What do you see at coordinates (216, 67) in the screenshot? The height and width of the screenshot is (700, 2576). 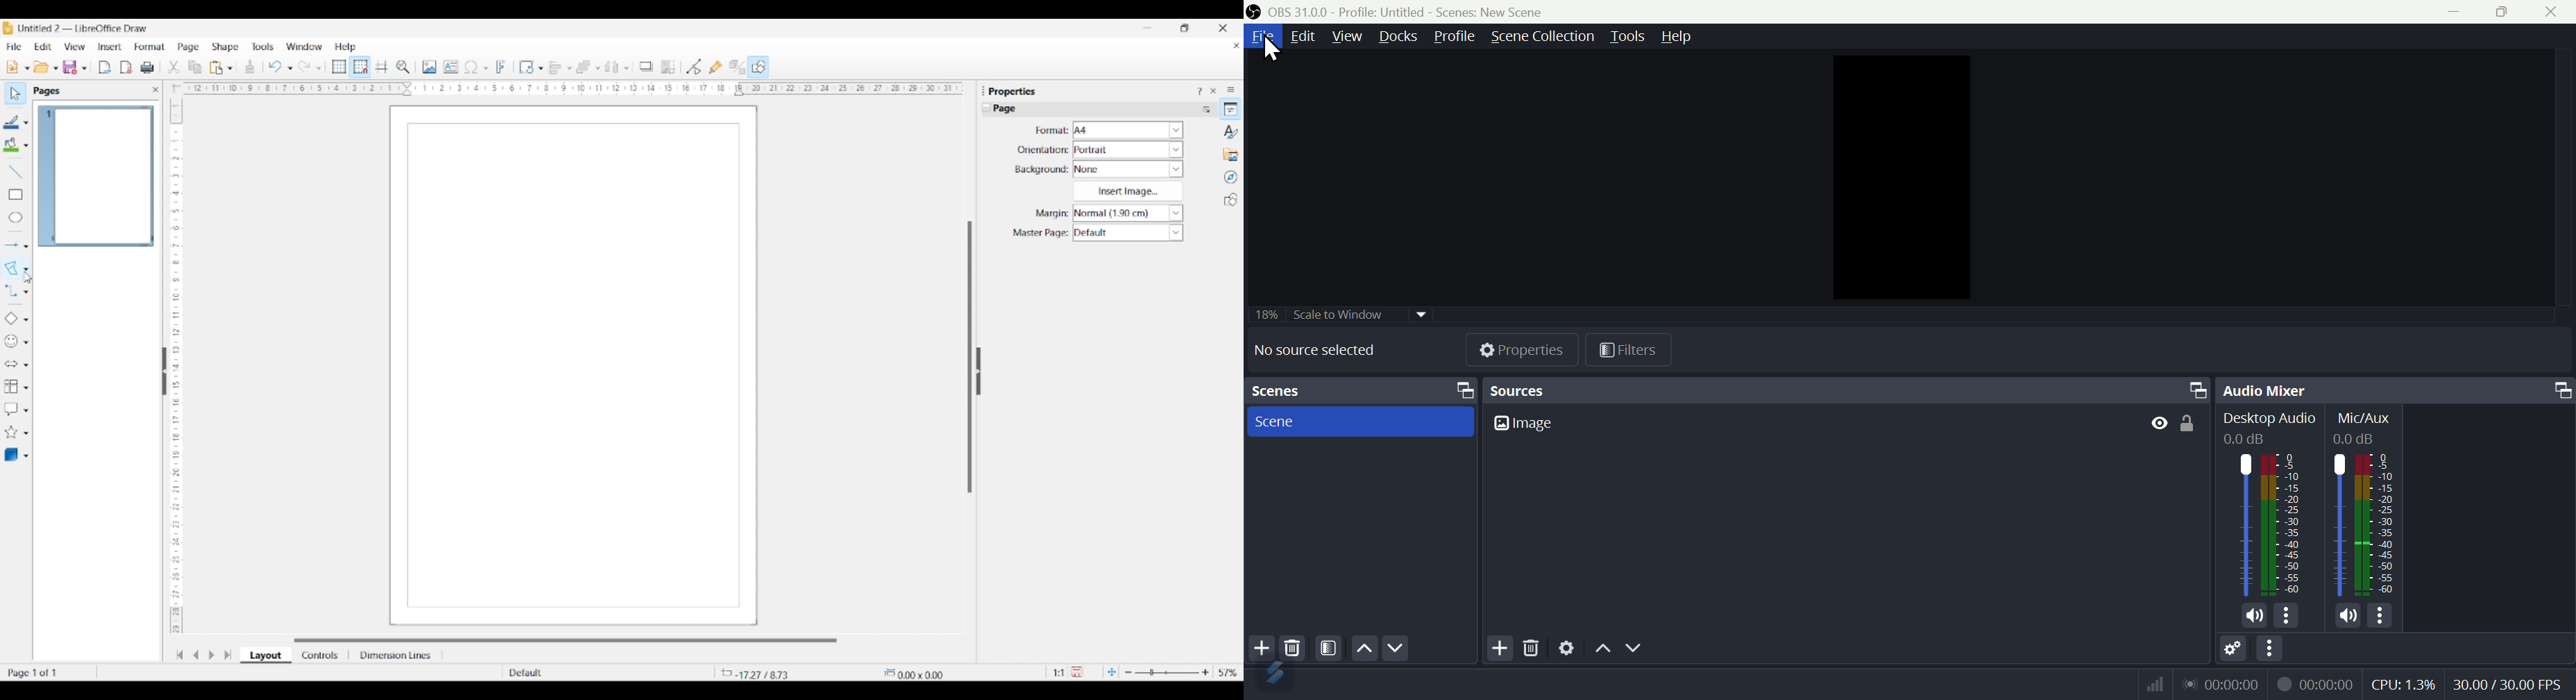 I see `Selected paste options` at bounding box center [216, 67].